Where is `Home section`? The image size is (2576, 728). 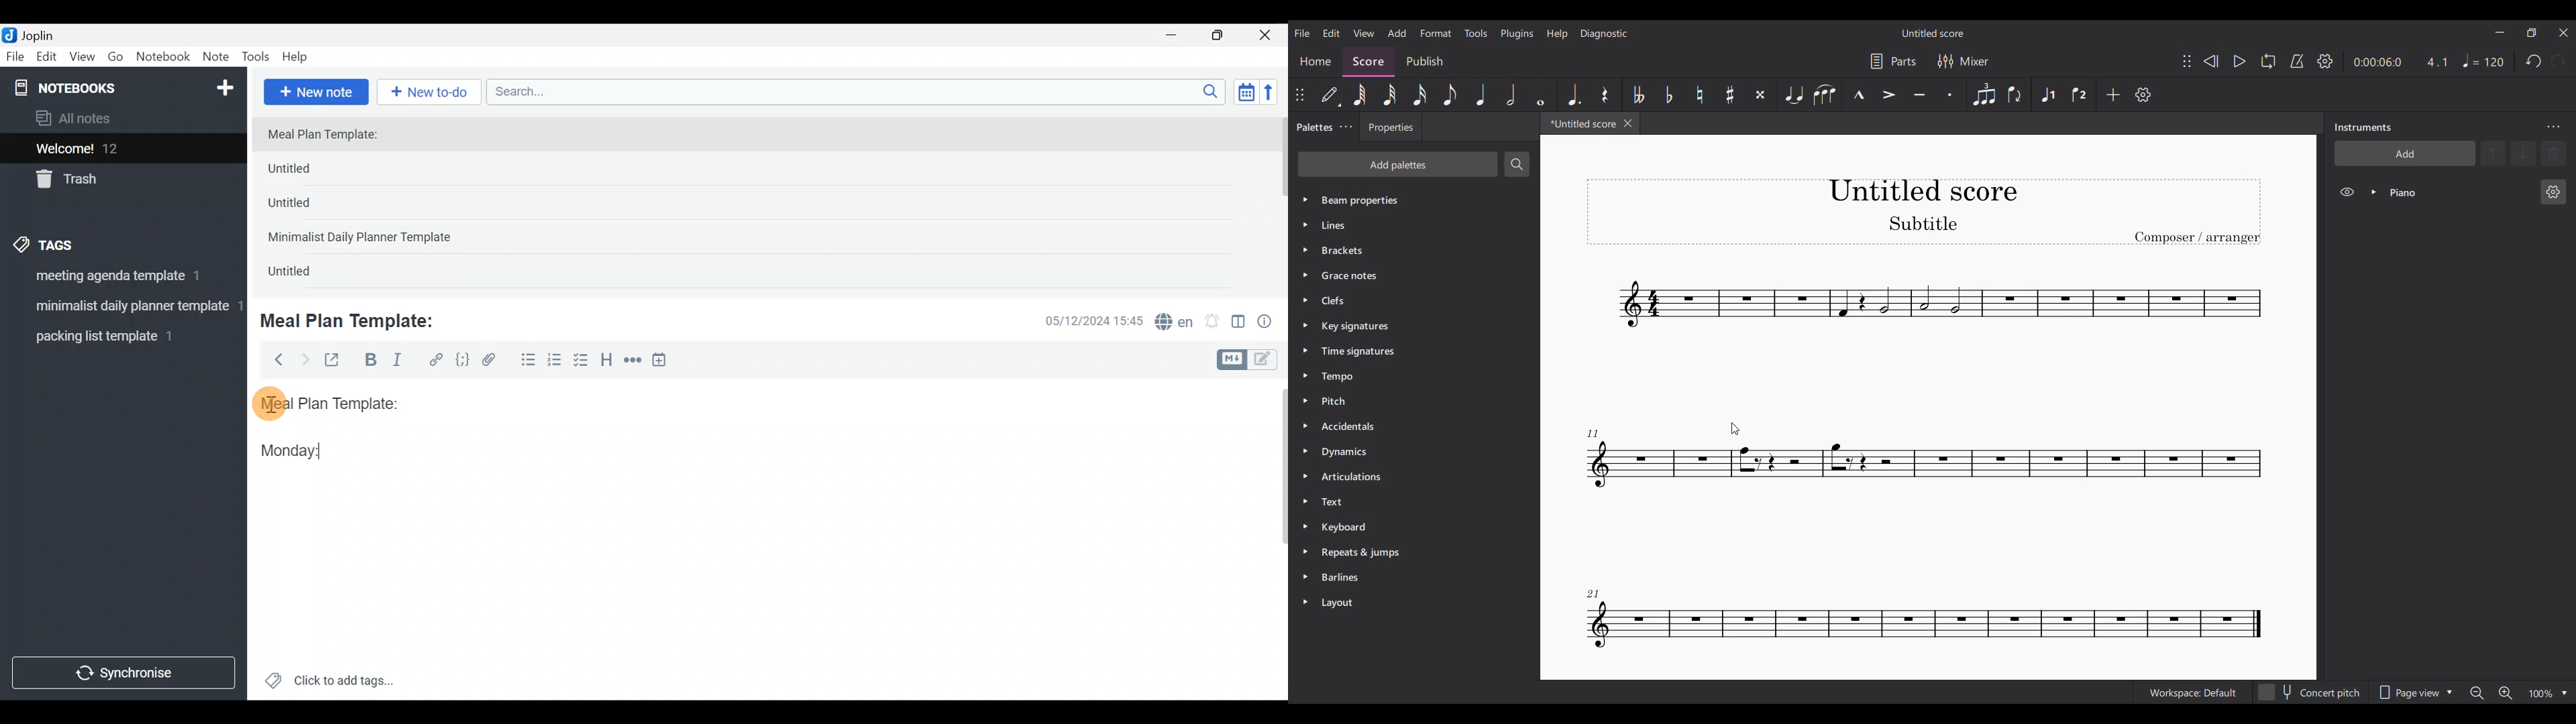
Home section is located at coordinates (1316, 61).